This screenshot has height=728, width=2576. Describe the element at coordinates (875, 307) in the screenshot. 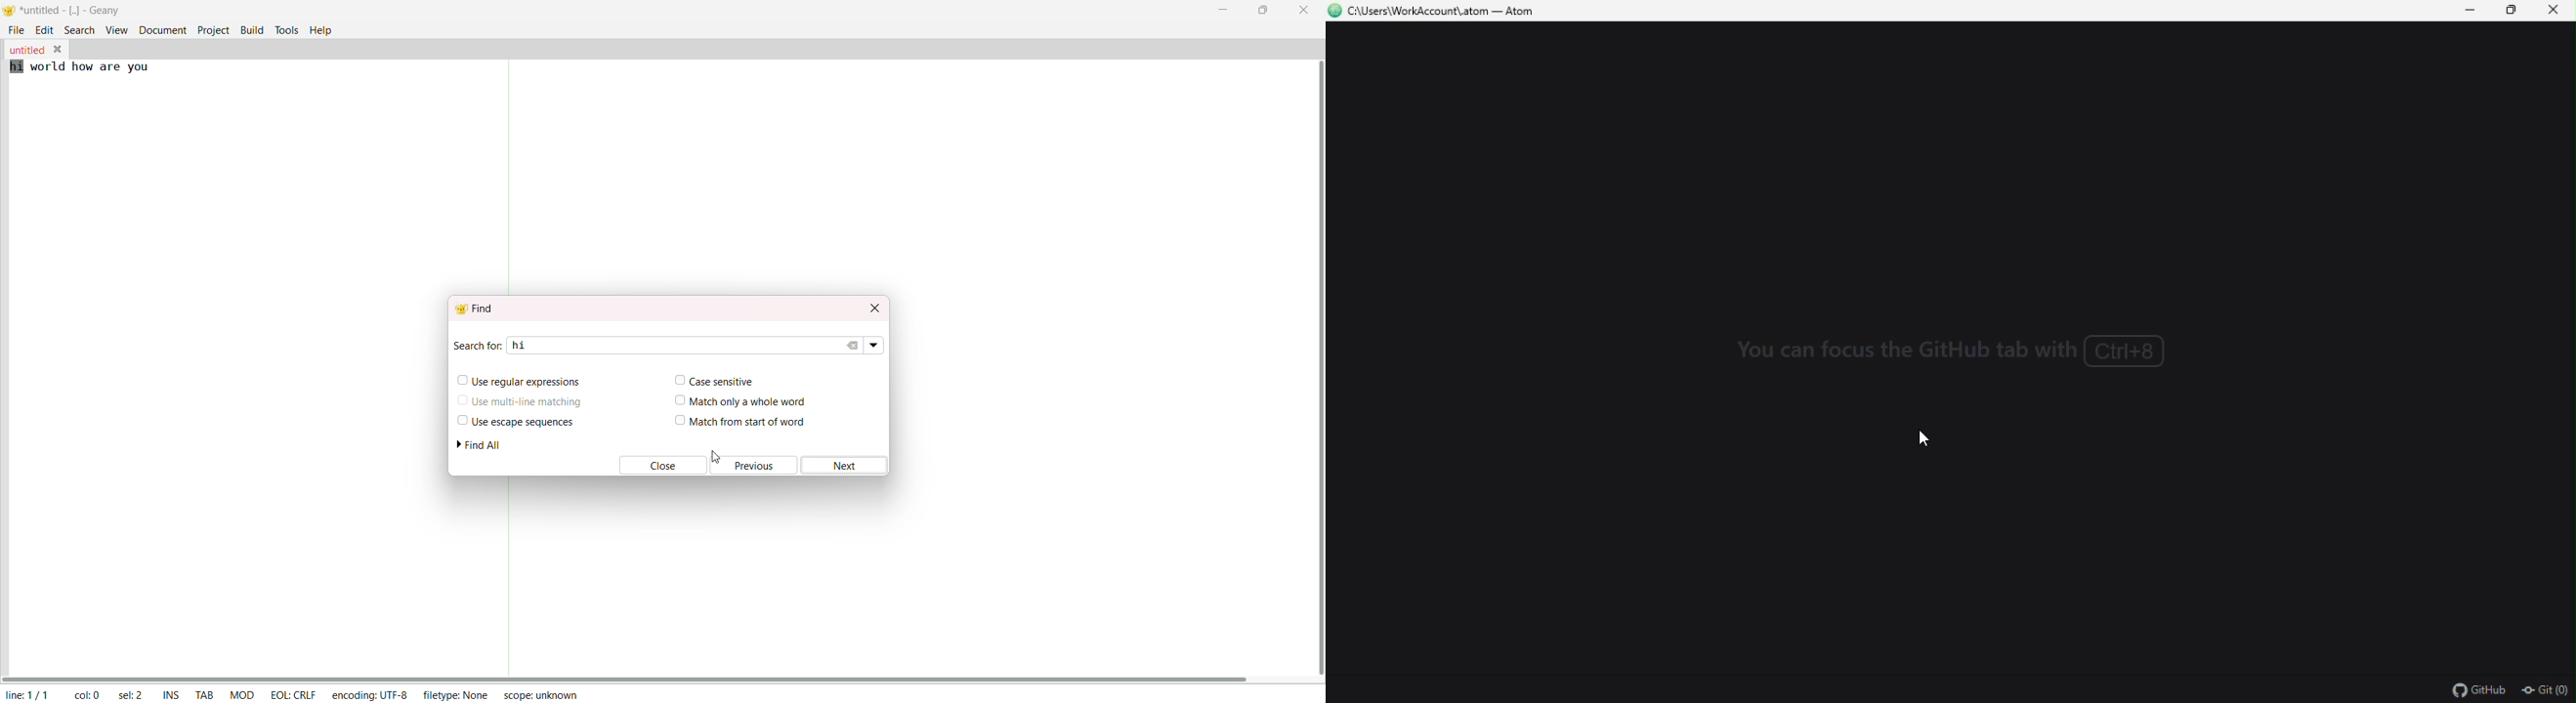

I see `close` at that location.